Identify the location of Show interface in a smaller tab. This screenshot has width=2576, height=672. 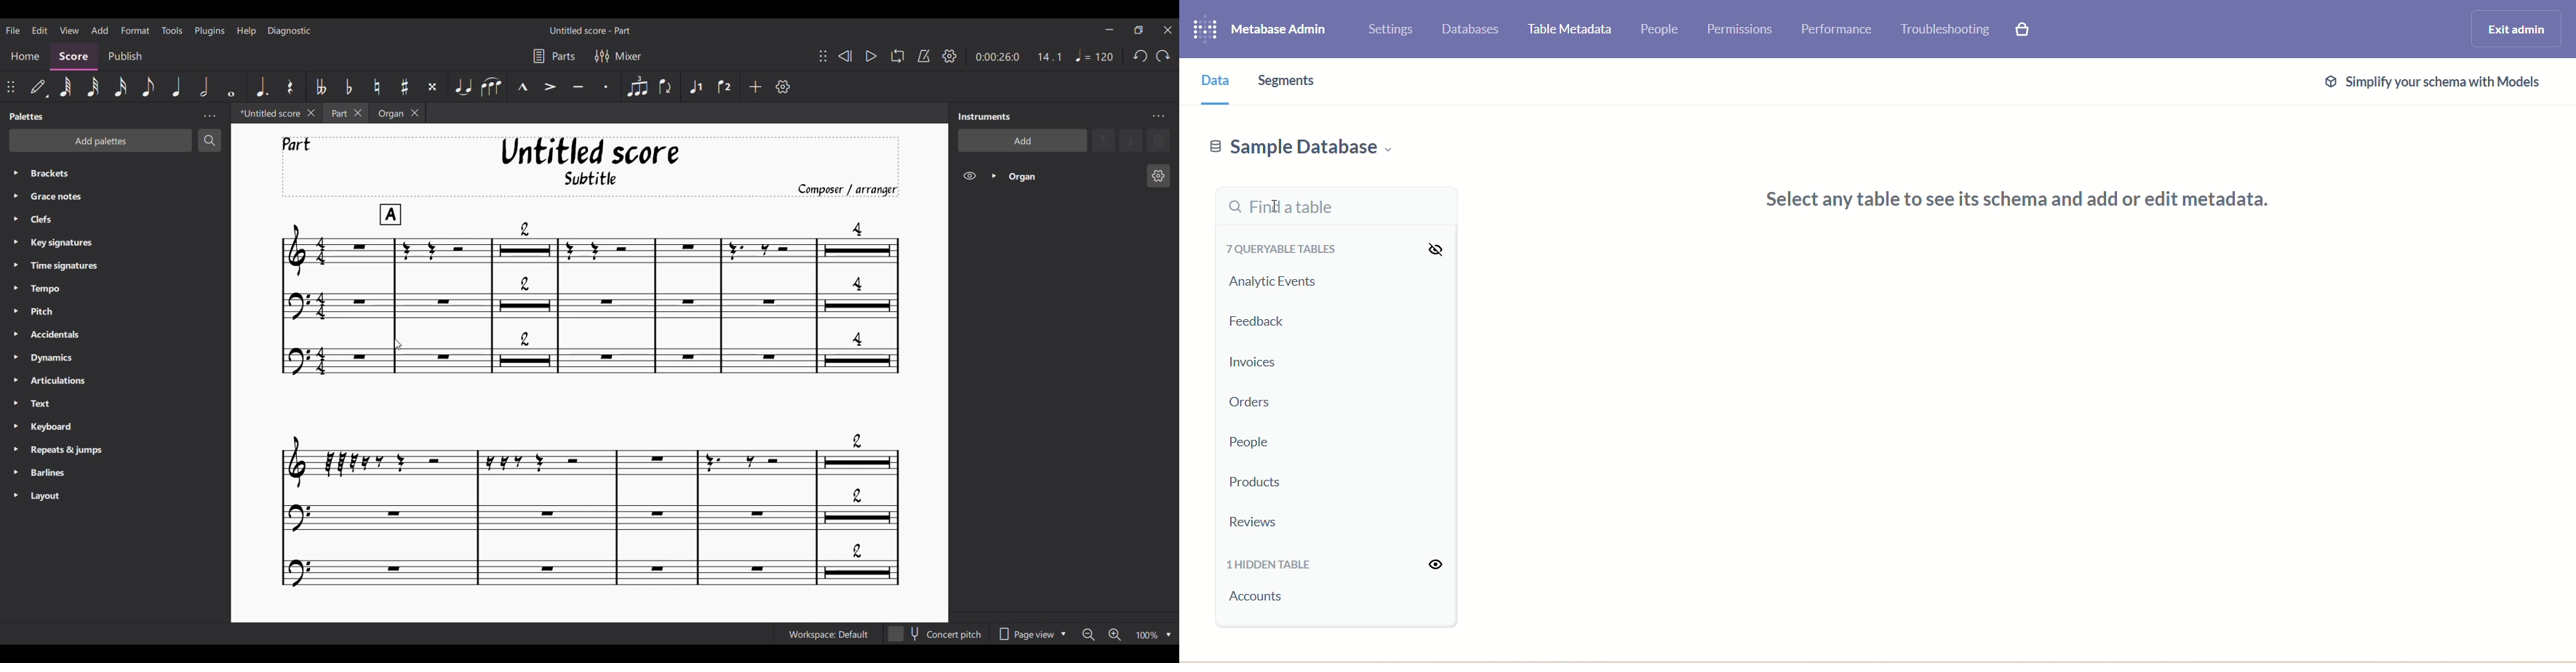
(1139, 29).